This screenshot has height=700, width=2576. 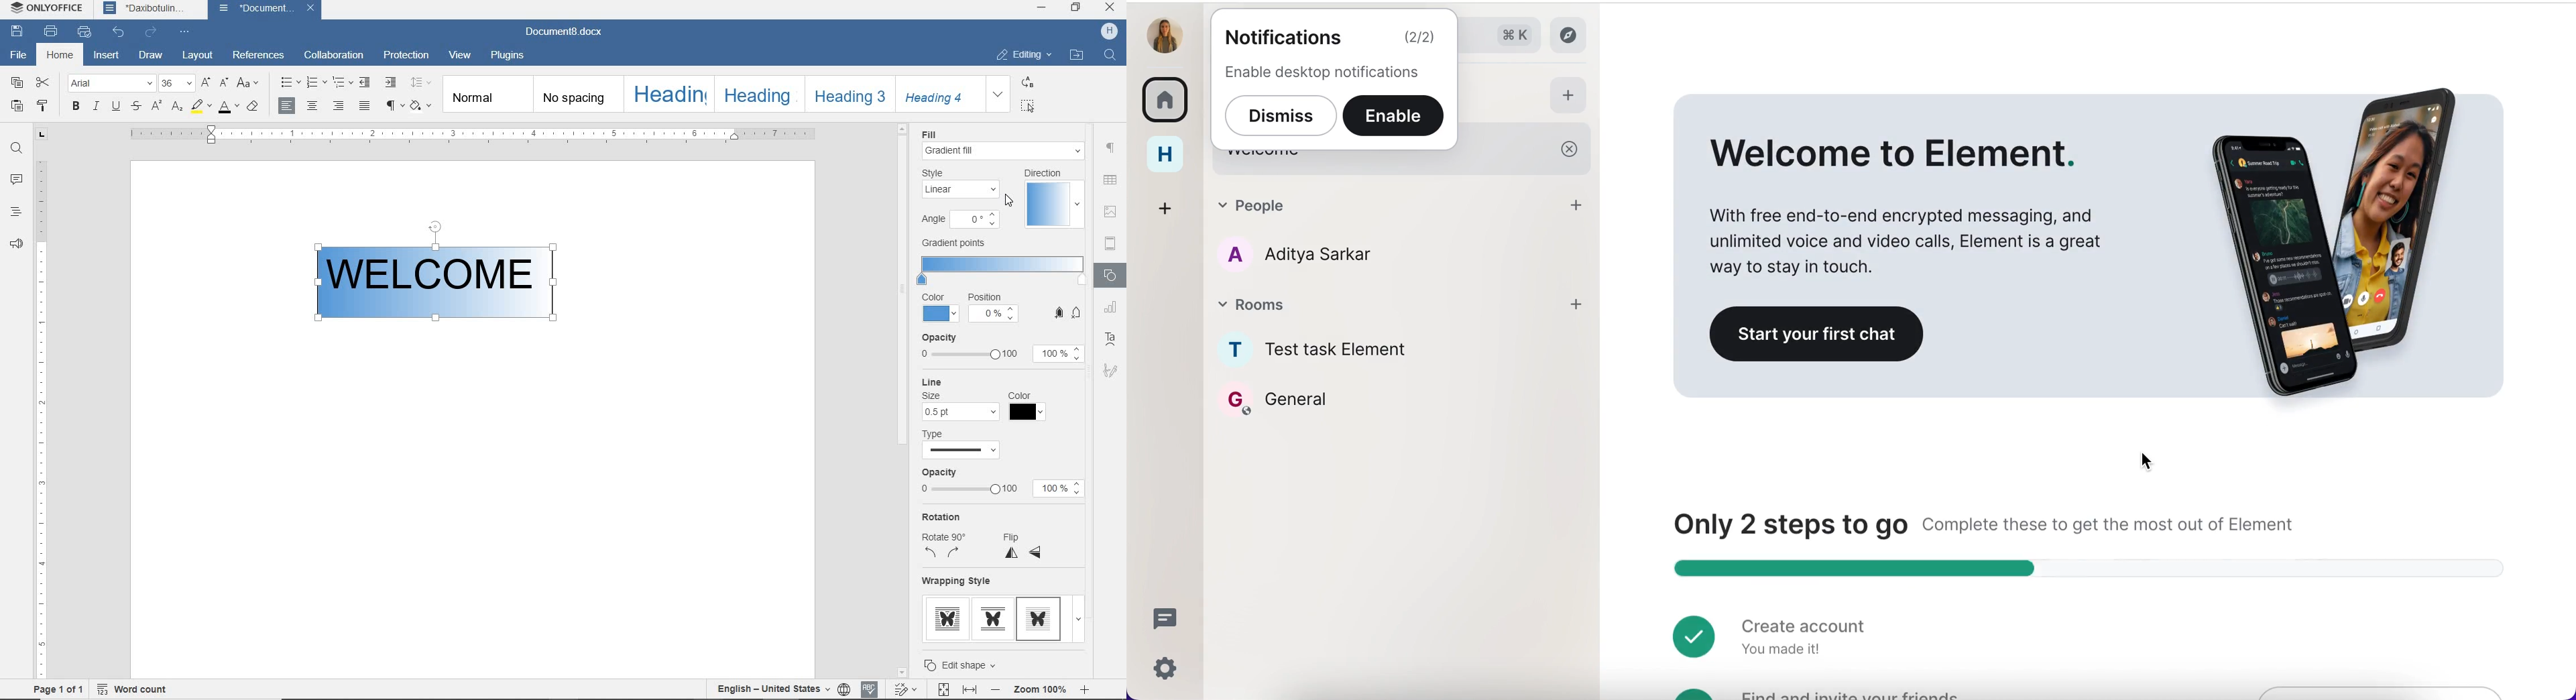 What do you see at coordinates (992, 314) in the screenshot?
I see `enter position` at bounding box center [992, 314].